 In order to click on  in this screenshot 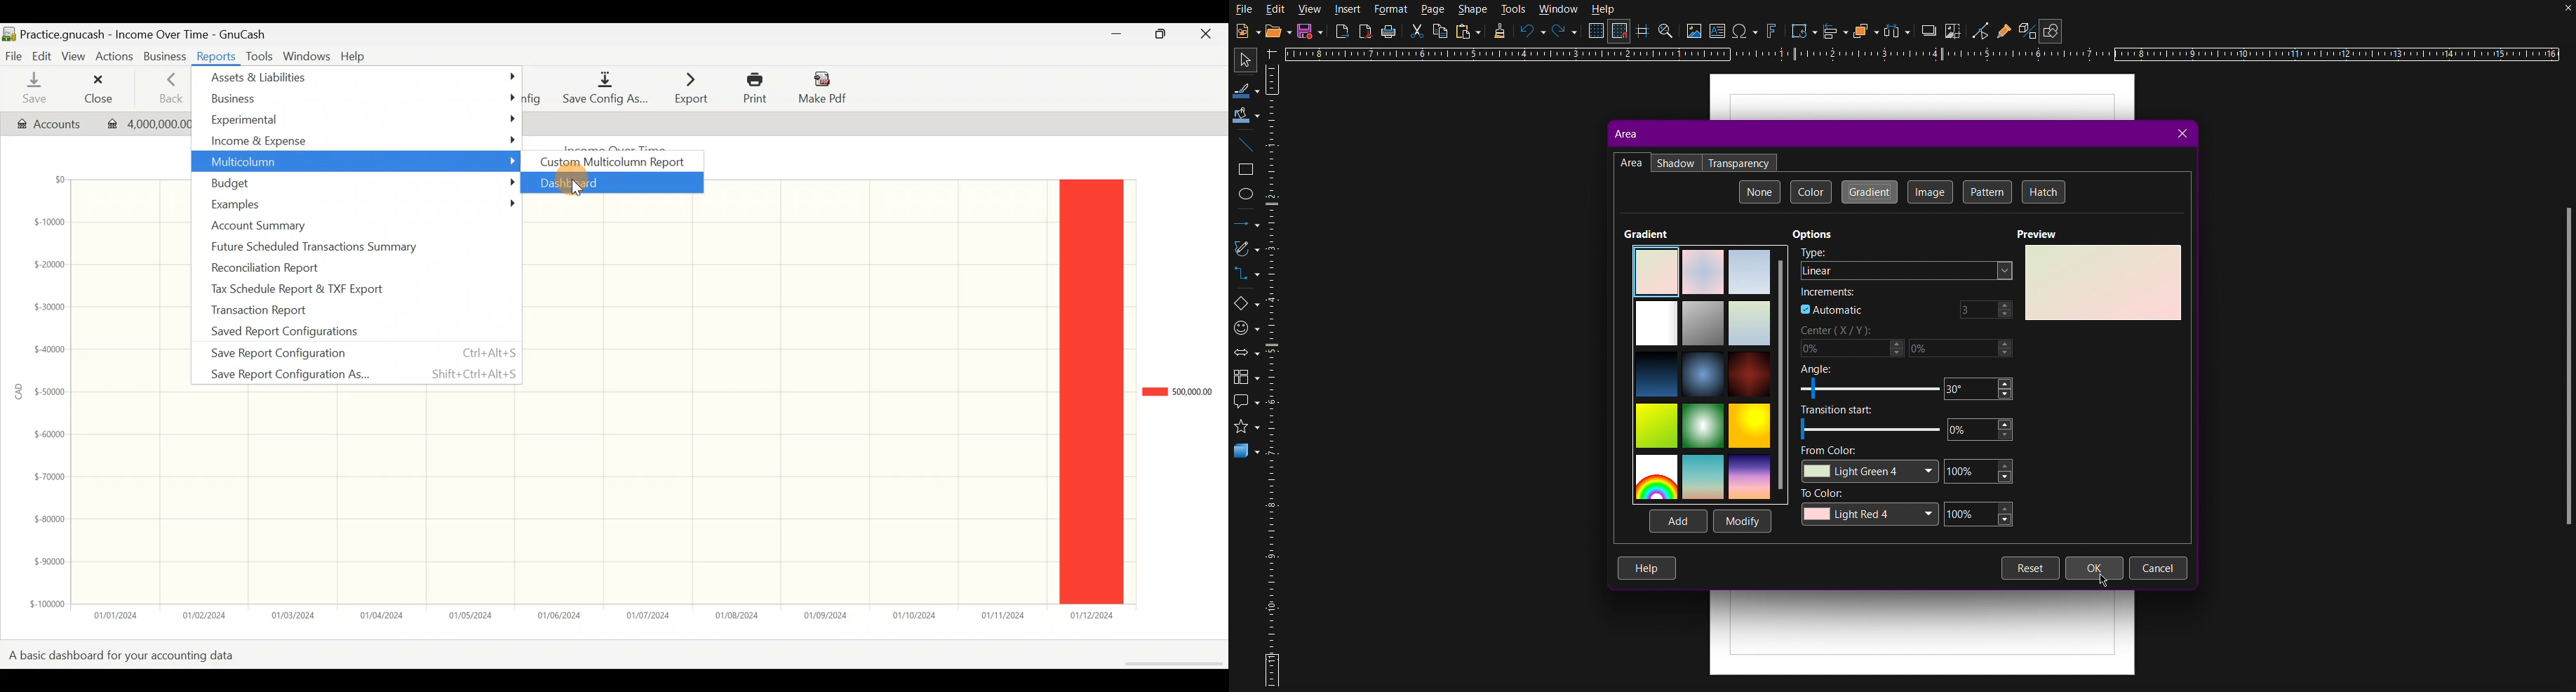, I will do `click(2035, 234)`.